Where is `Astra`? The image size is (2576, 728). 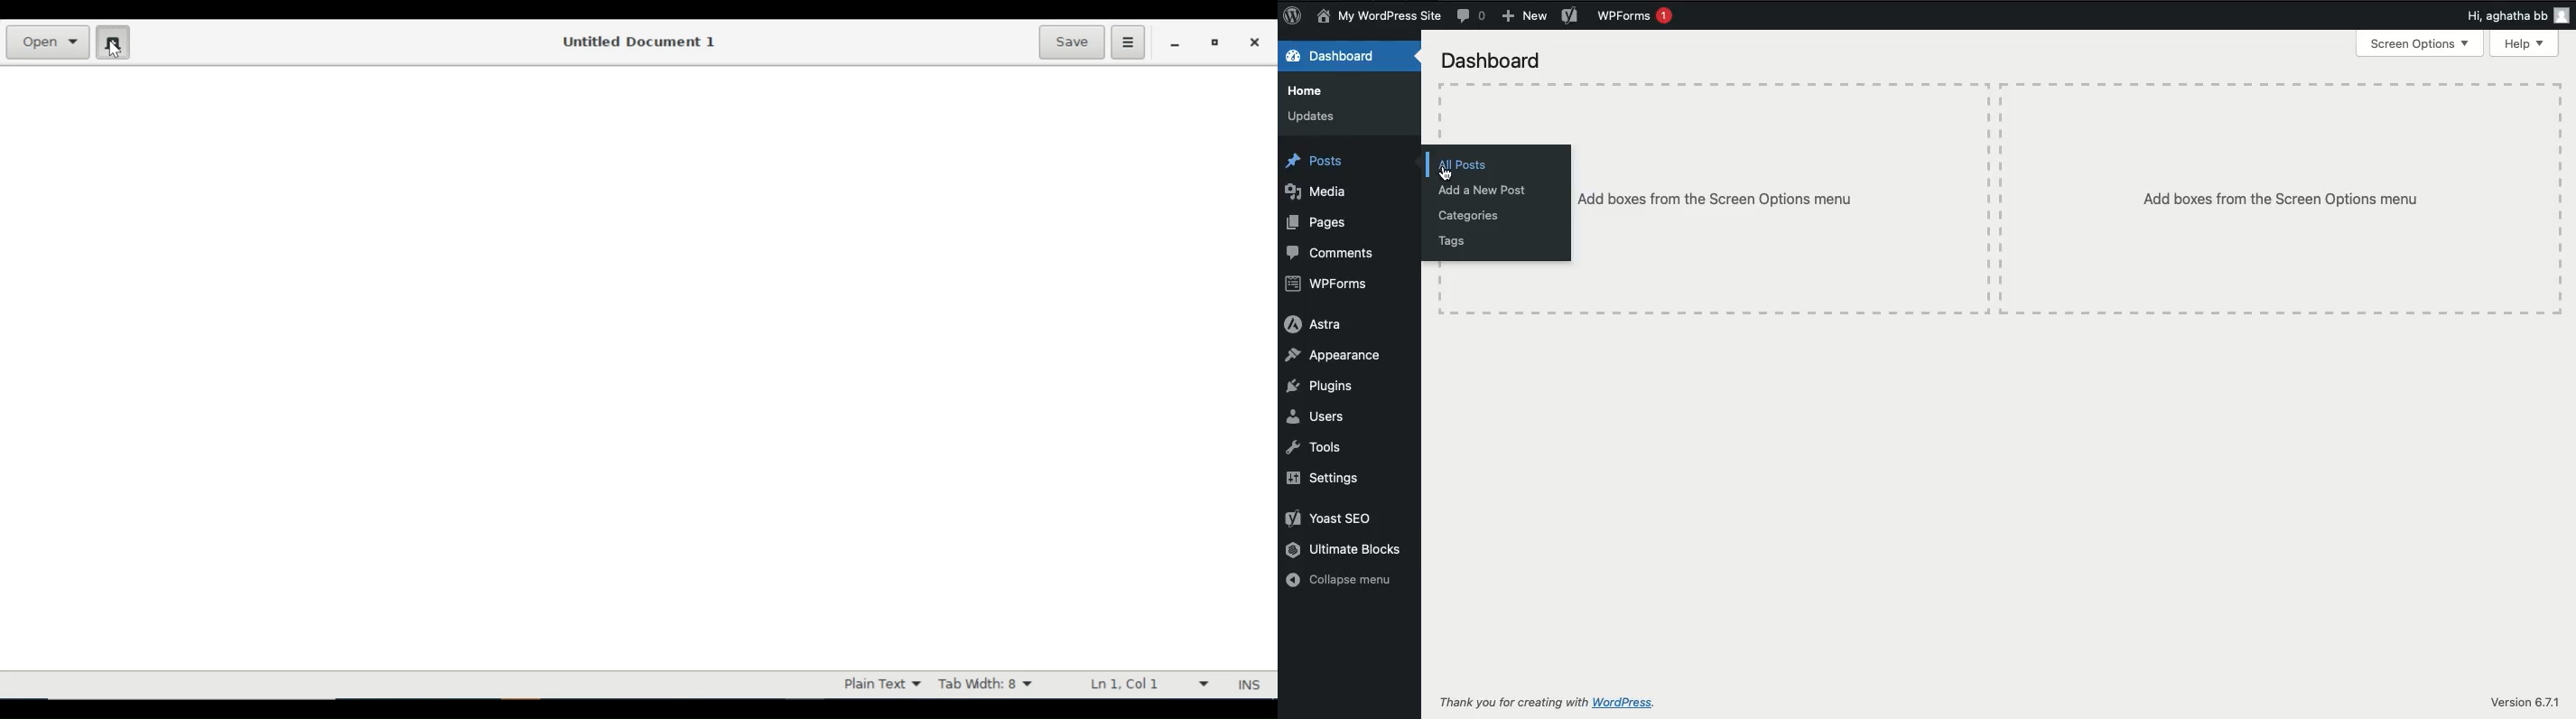
Astra is located at coordinates (1313, 324).